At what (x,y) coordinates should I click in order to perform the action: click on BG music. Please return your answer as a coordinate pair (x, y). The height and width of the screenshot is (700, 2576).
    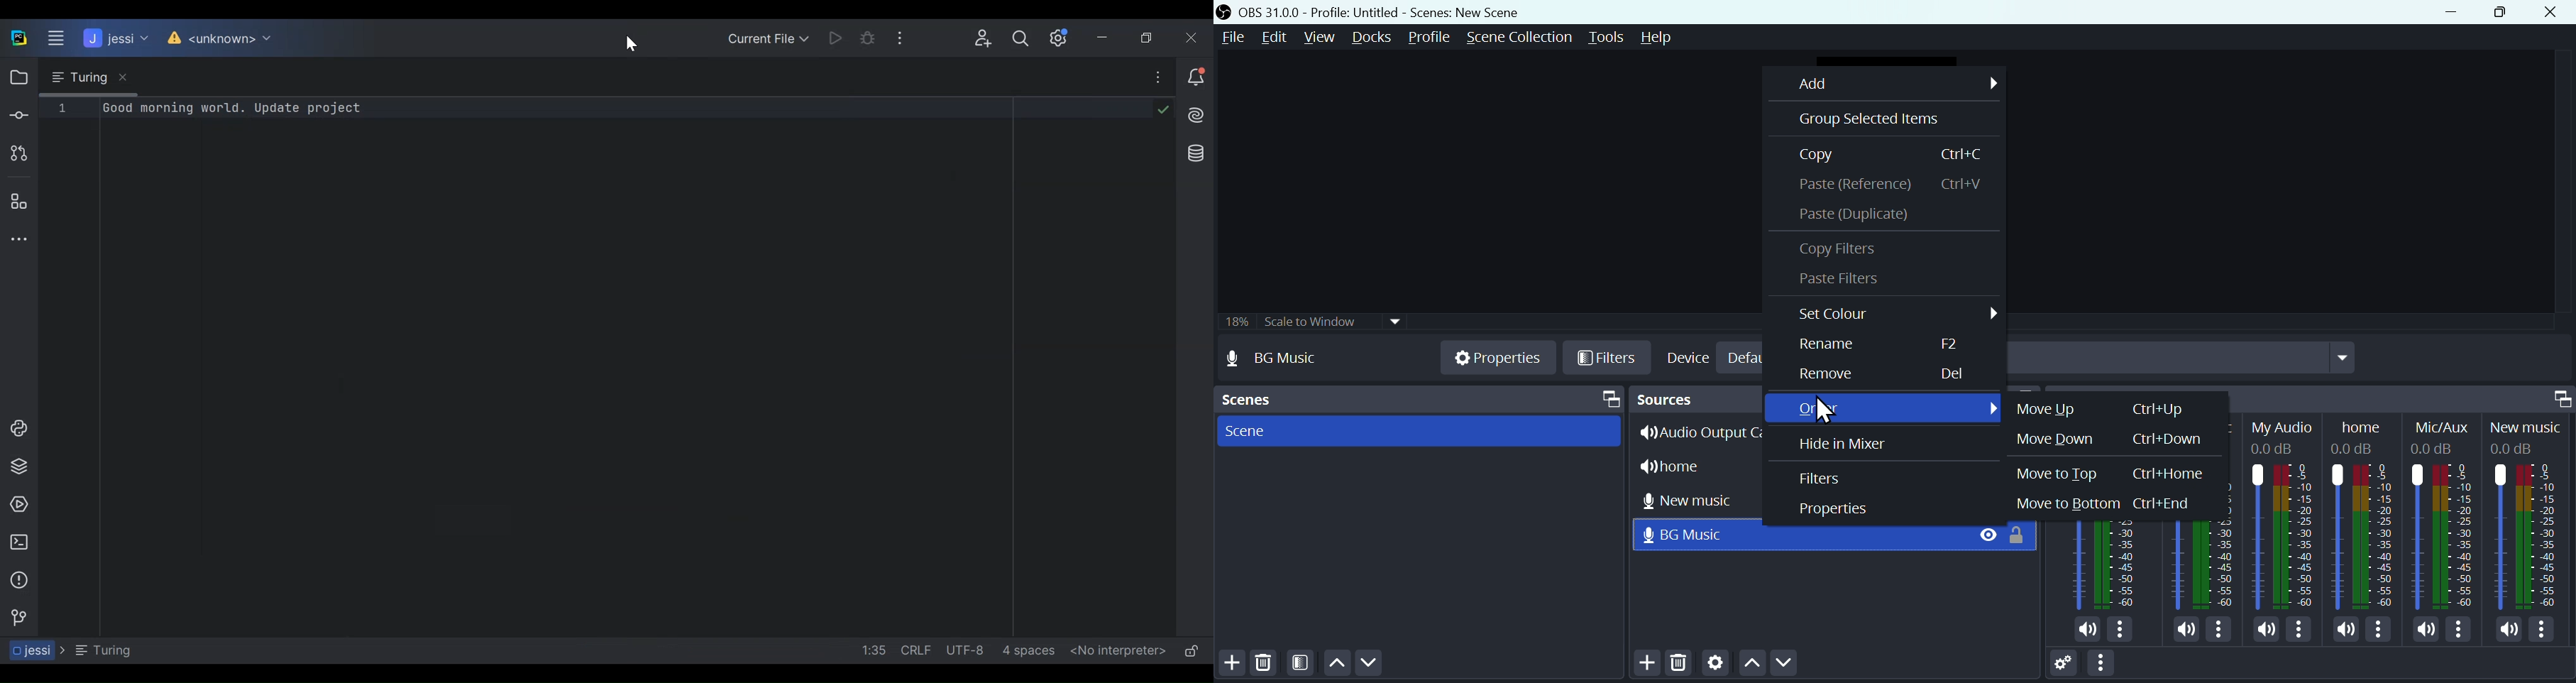
    Looking at the image, I should click on (1694, 535).